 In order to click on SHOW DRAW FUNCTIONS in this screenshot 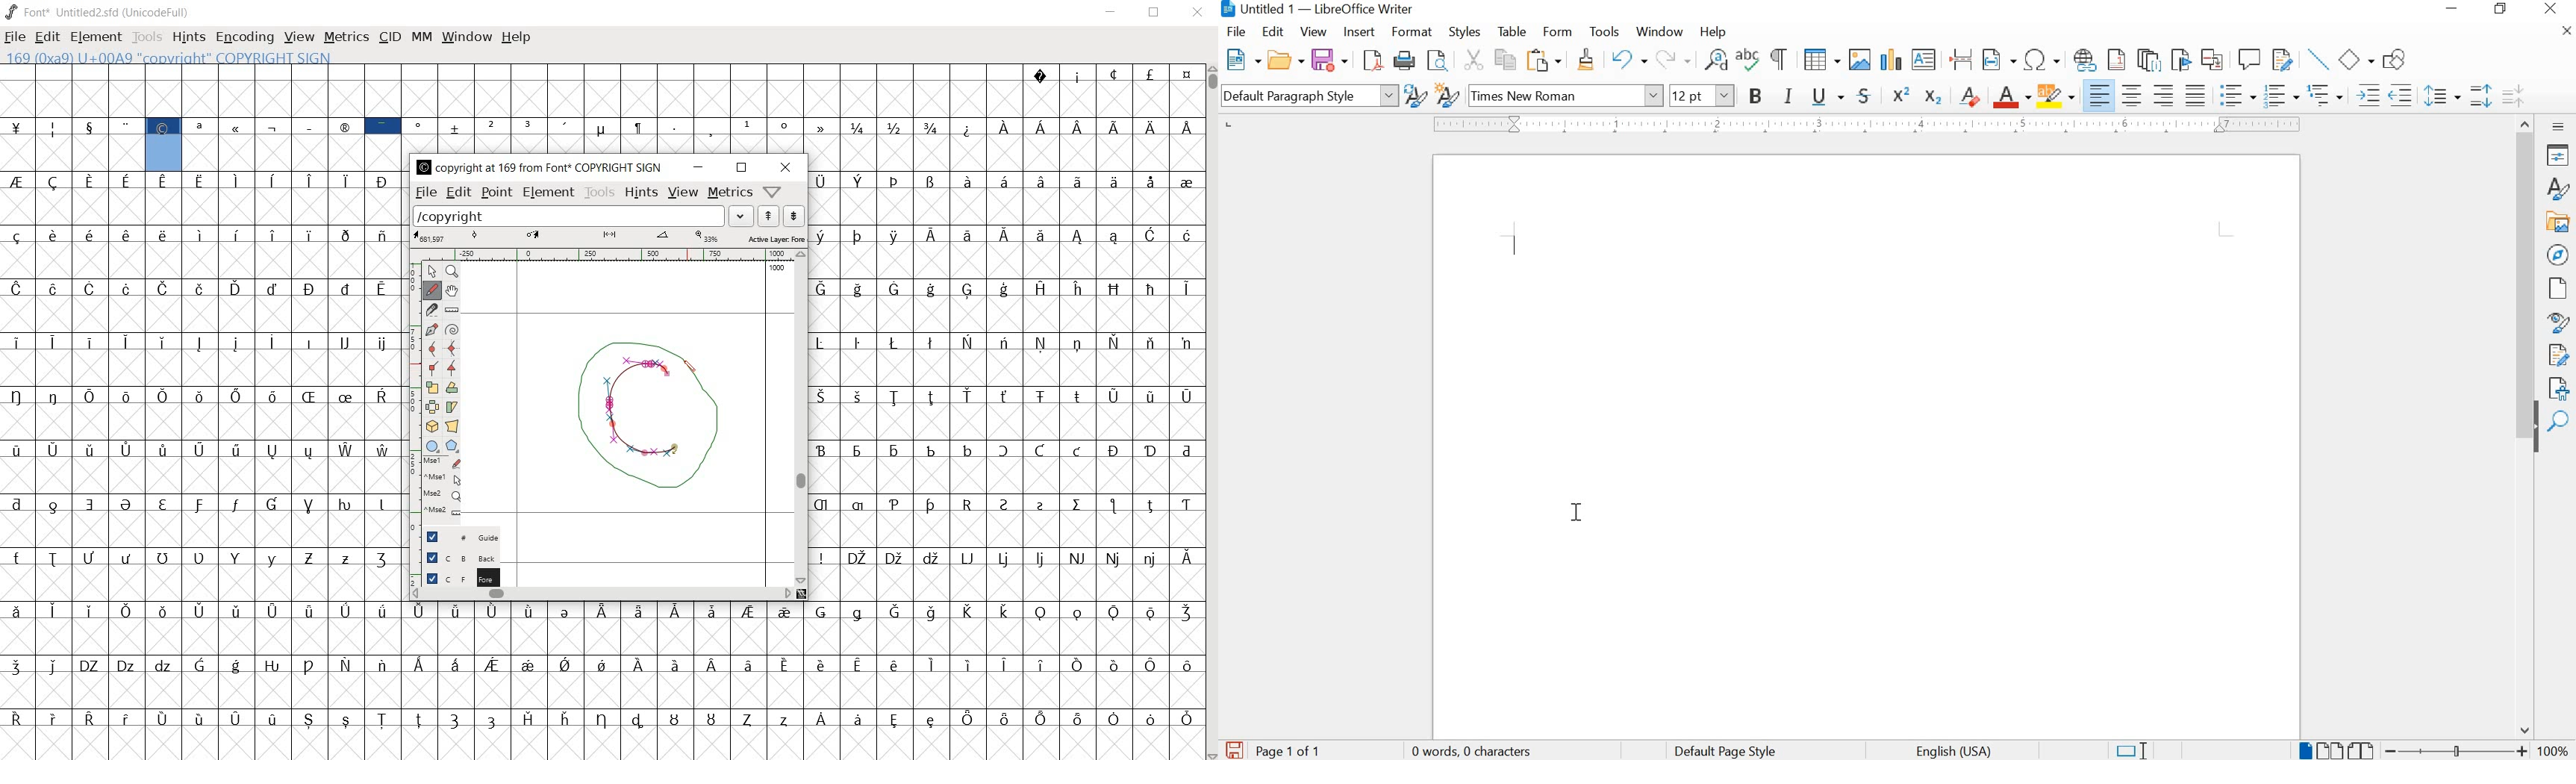, I will do `click(2398, 57)`.